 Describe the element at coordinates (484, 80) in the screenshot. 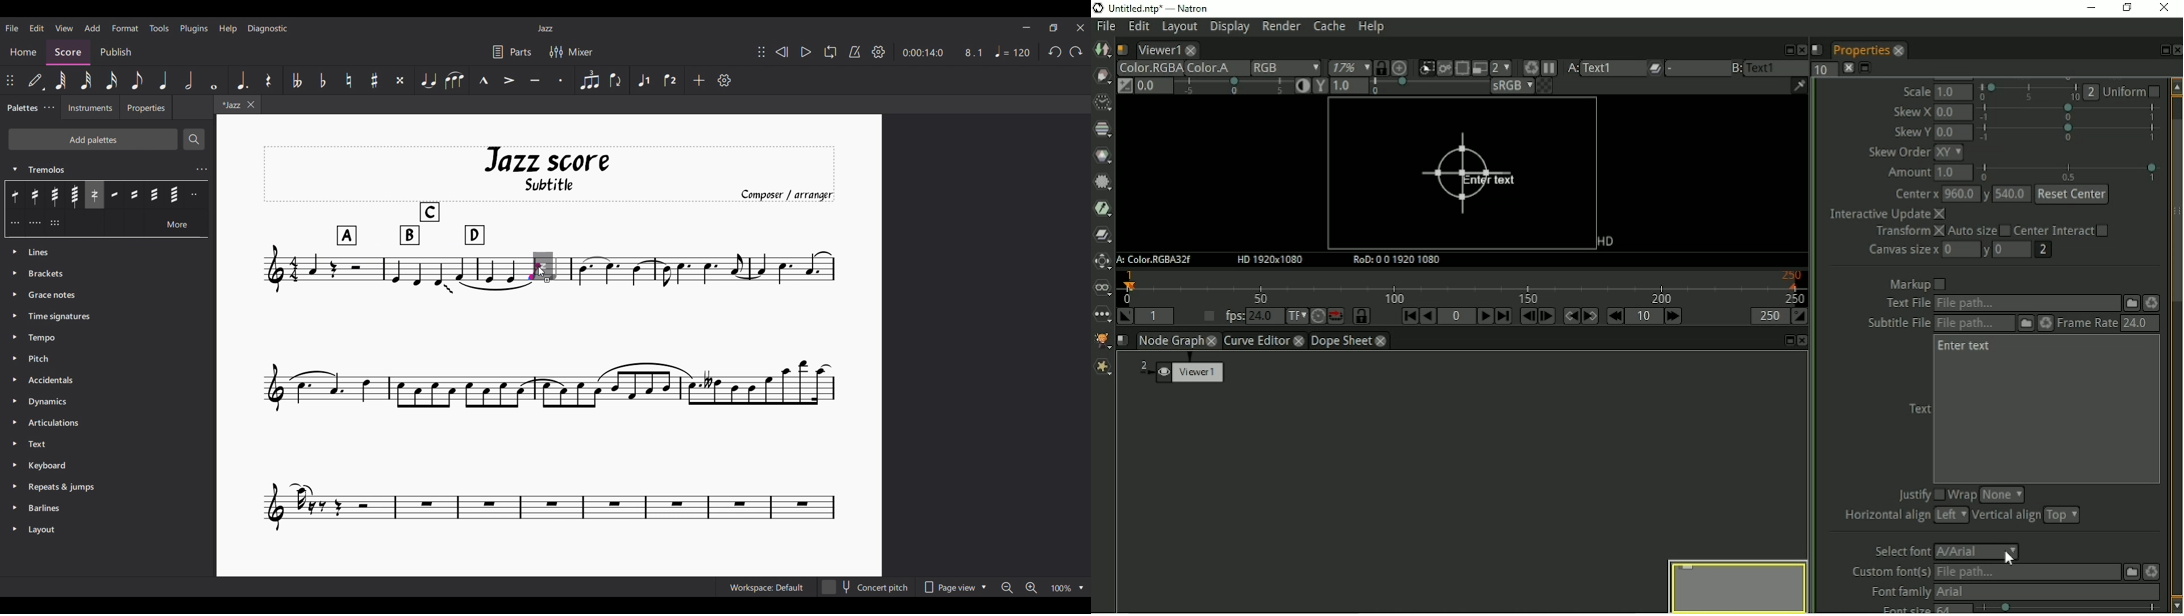

I see `Marcato` at that location.